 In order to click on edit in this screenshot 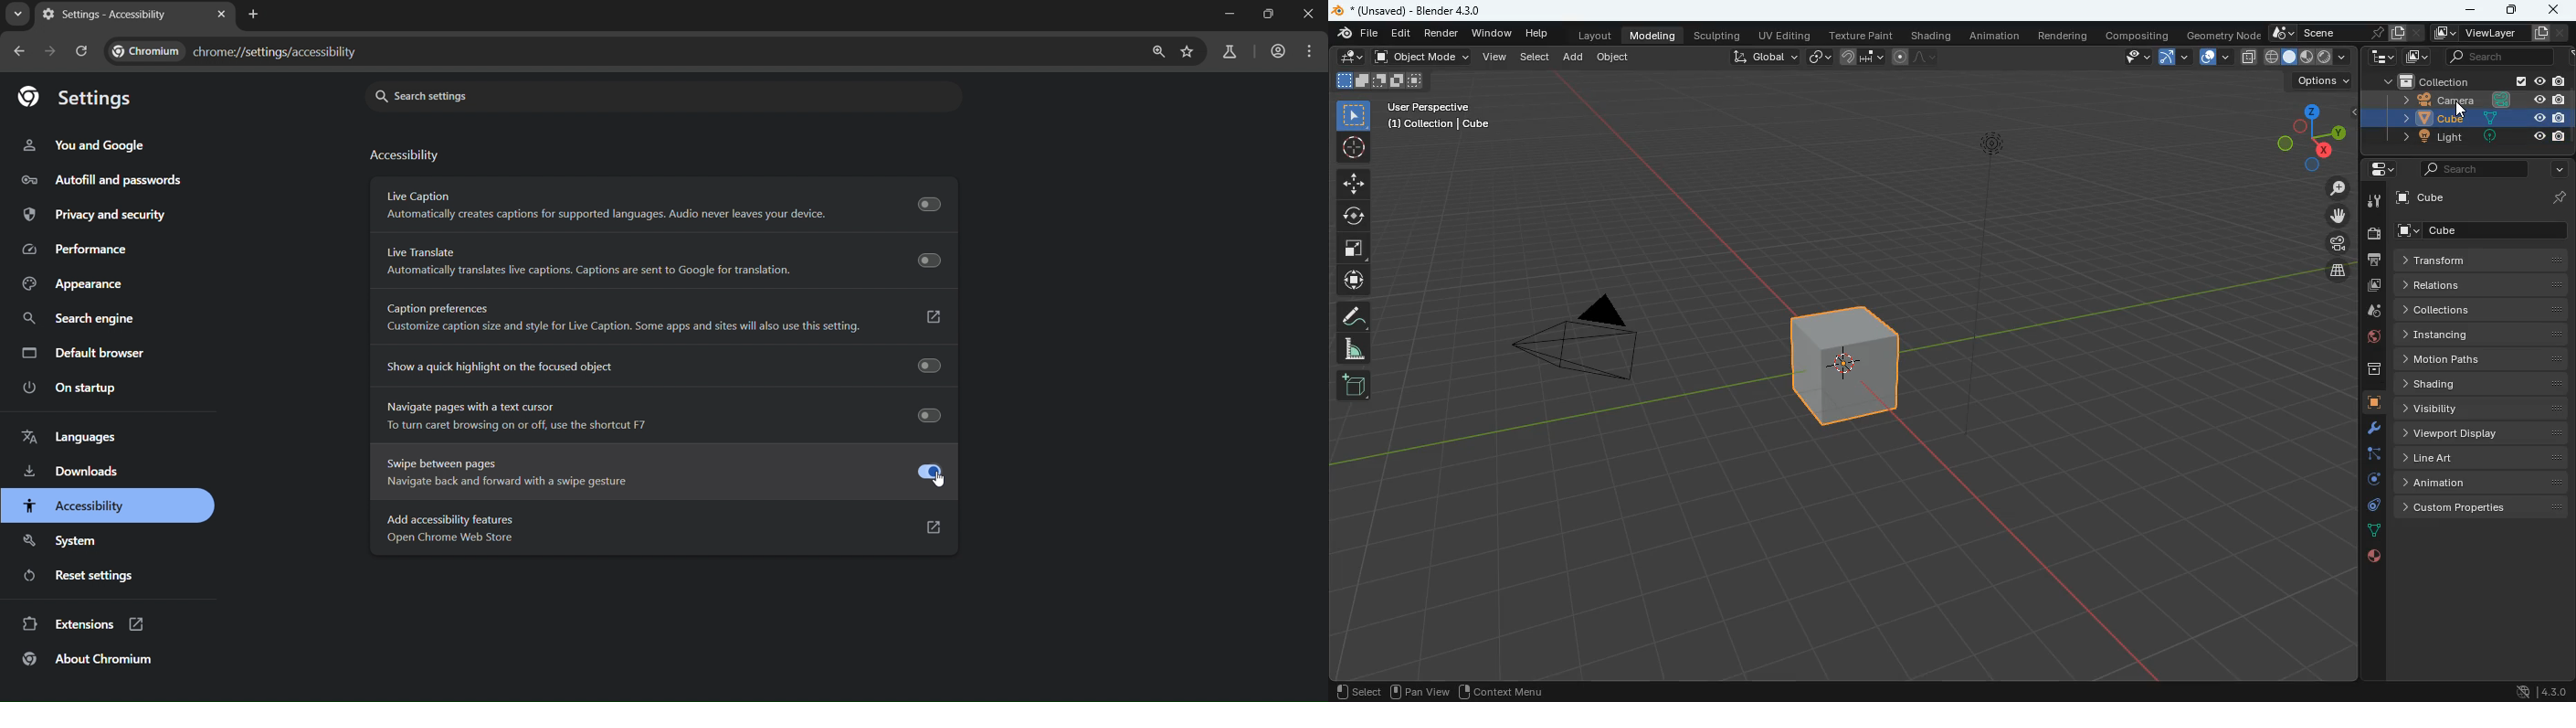, I will do `click(1401, 33)`.